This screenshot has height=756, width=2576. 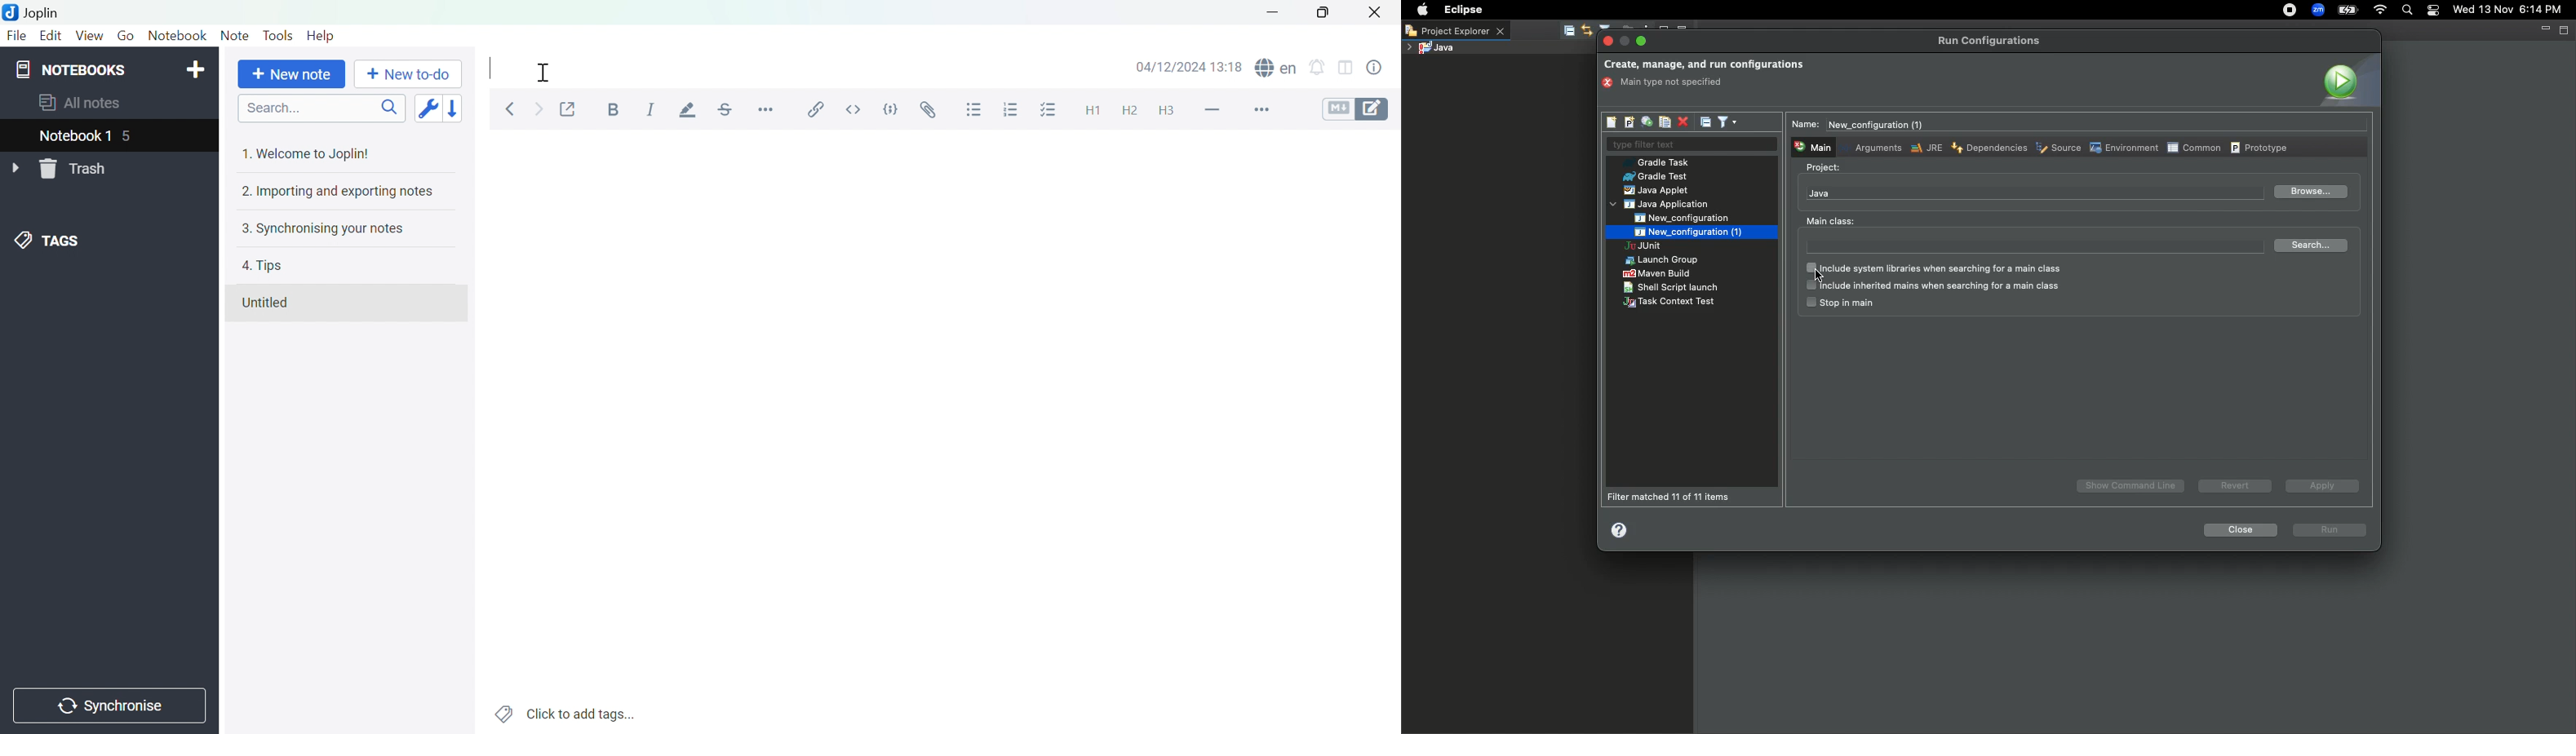 I want to click on set alarm, so click(x=1321, y=70).